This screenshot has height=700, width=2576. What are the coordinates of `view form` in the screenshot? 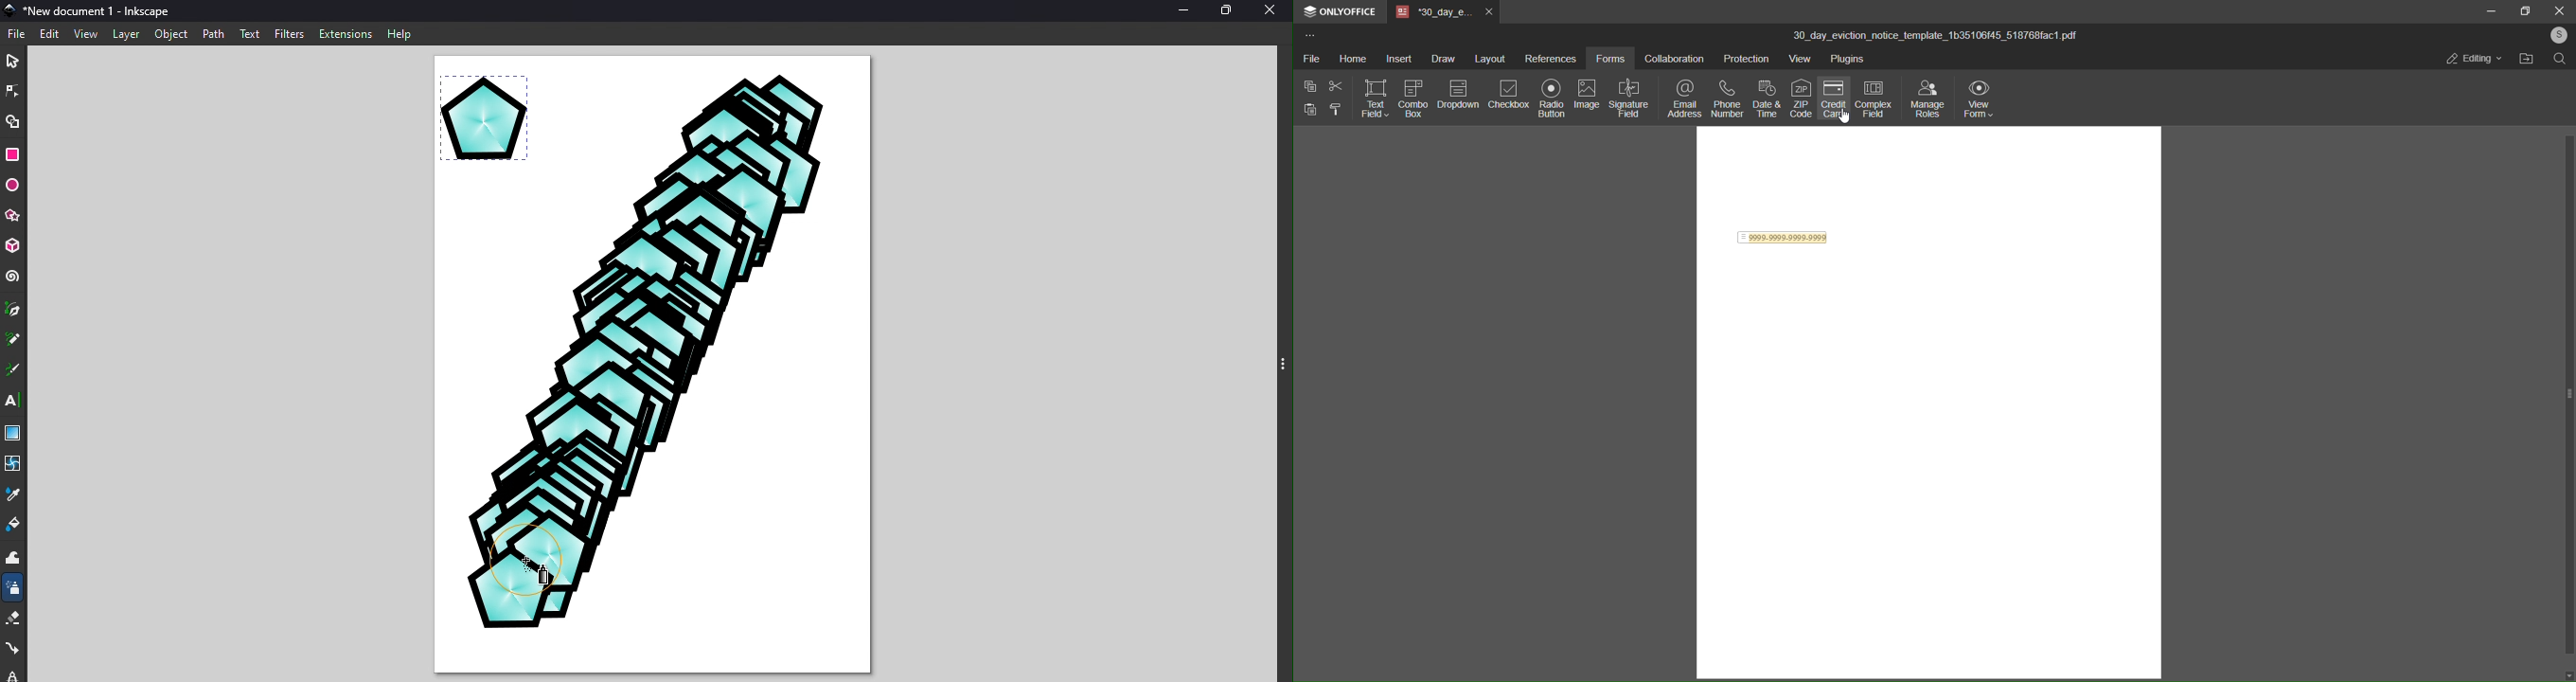 It's located at (1982, 100).